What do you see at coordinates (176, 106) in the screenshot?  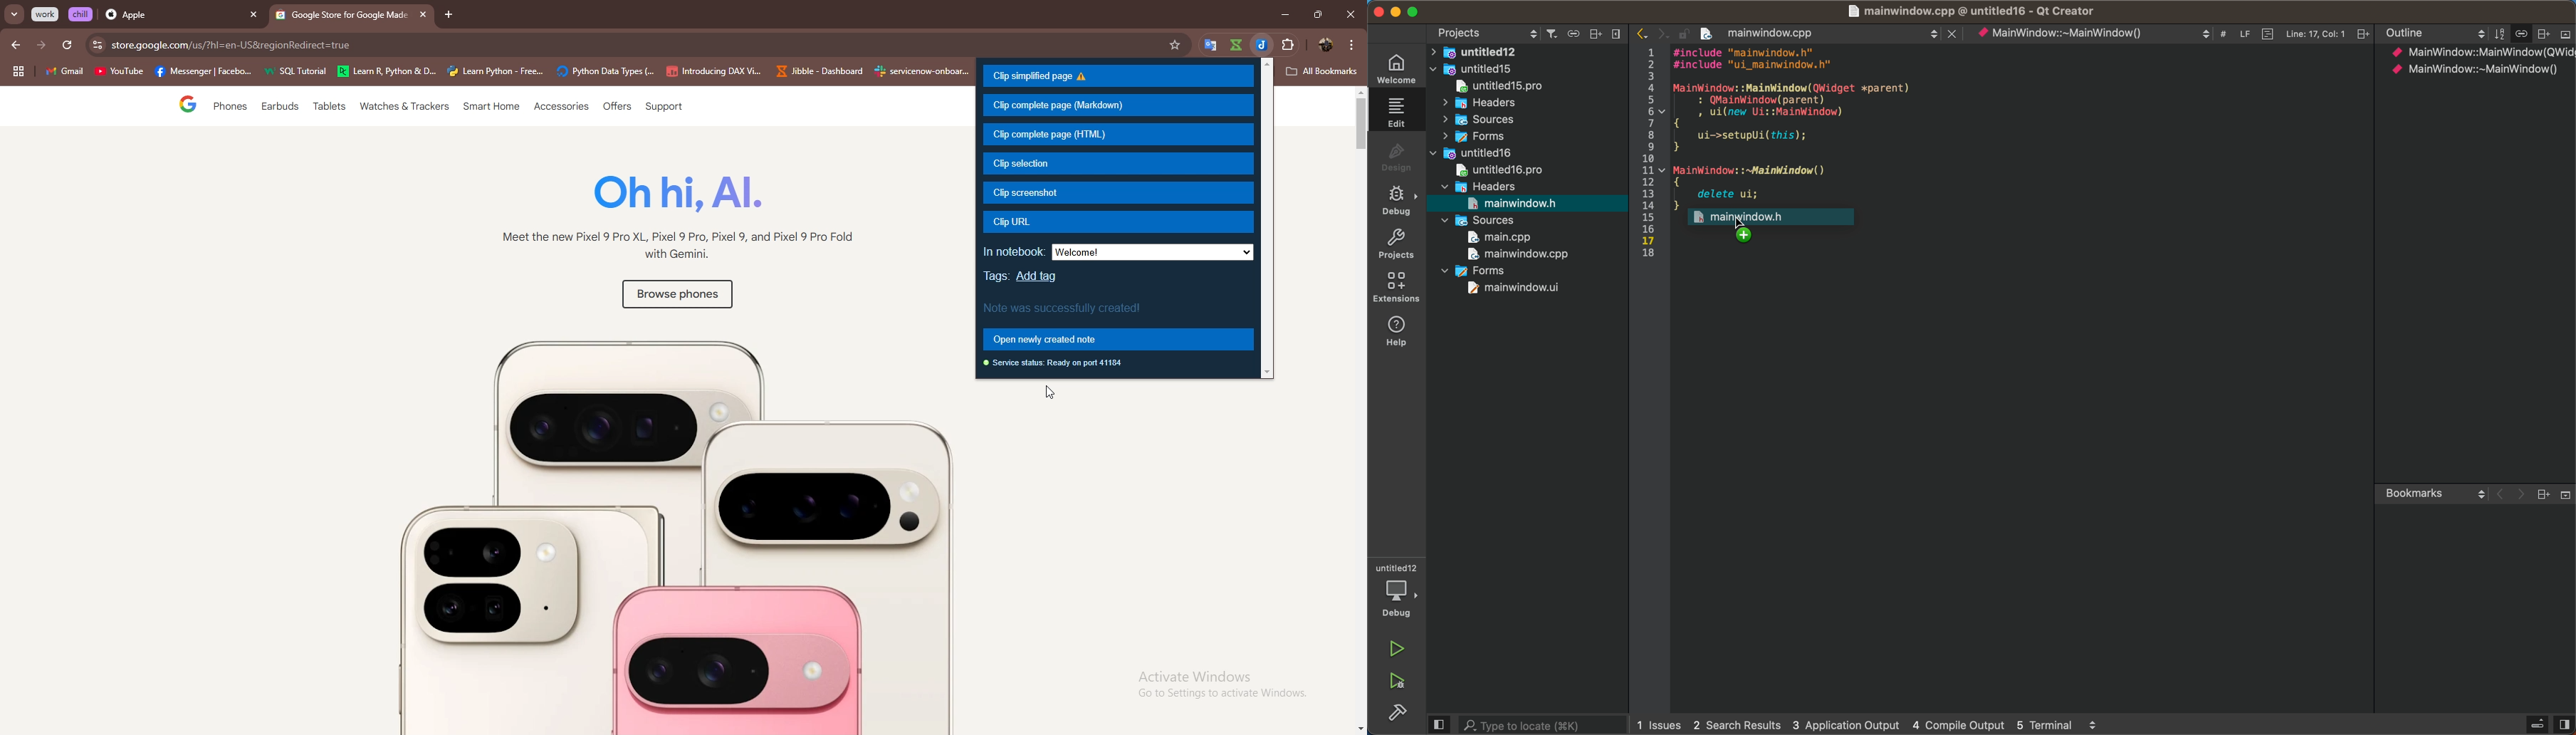 I see `Google page` at bounding box center [176, 106].